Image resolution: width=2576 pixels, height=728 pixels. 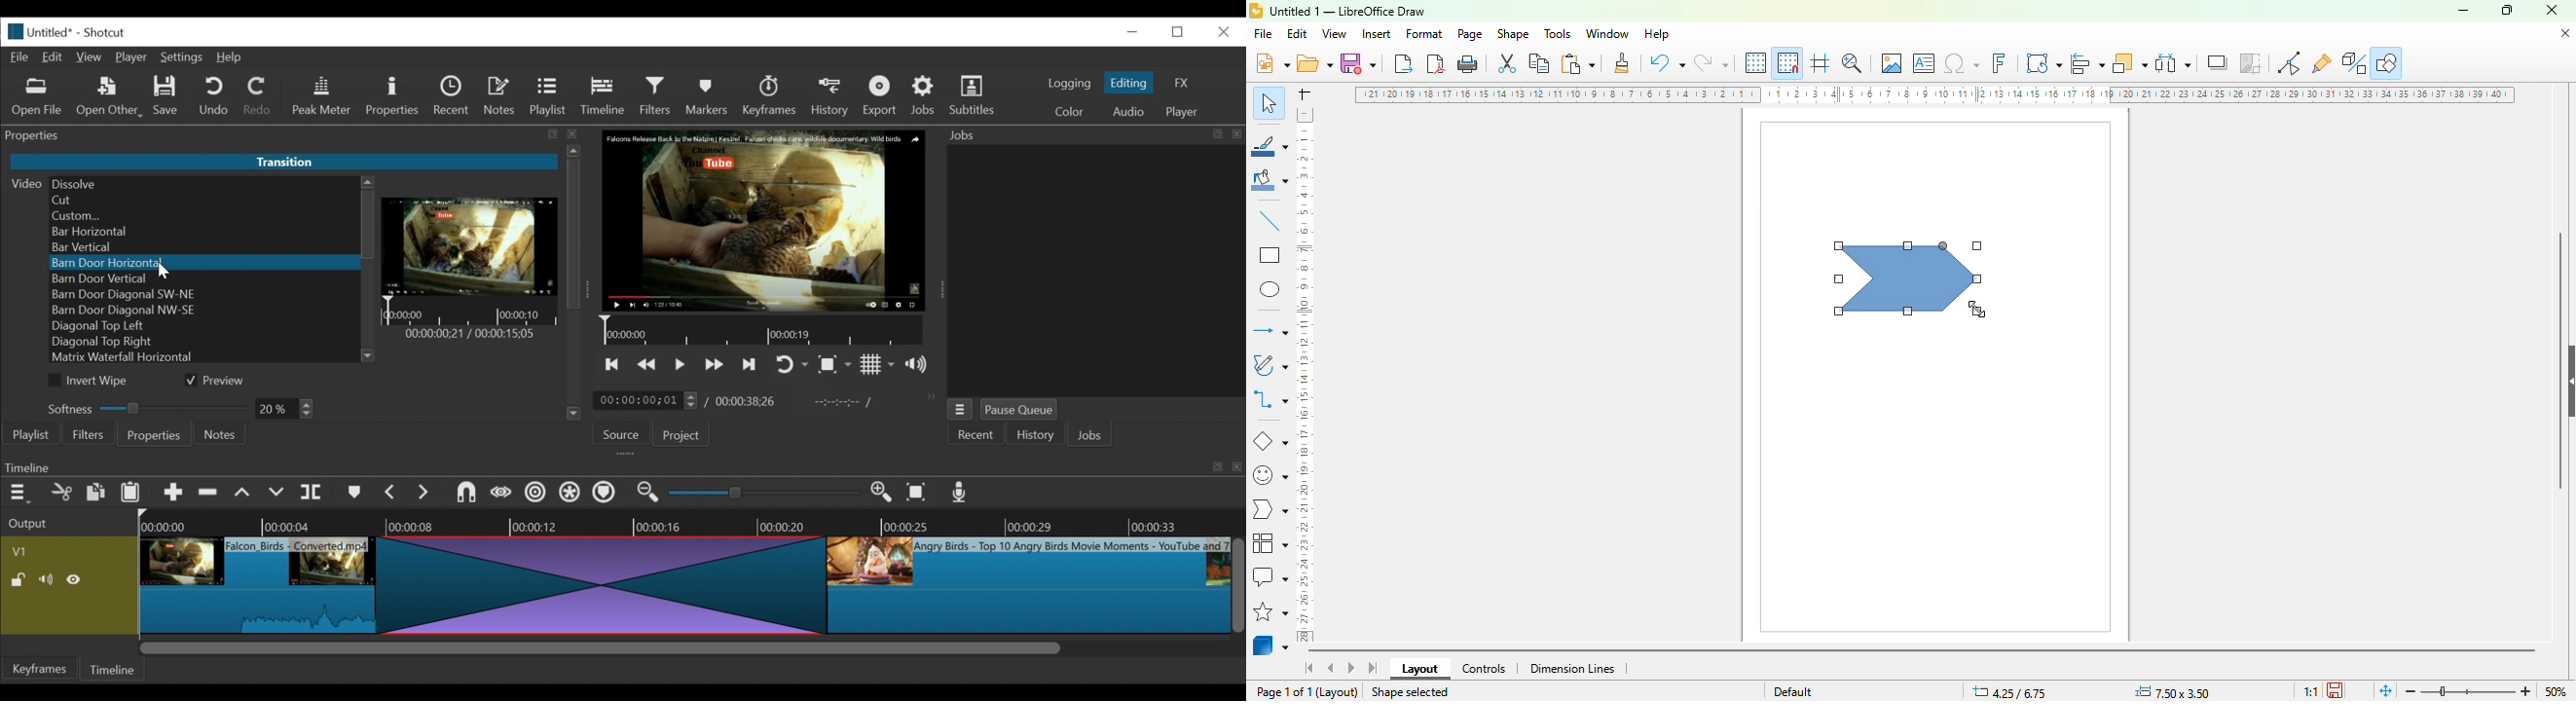 I want to click on scroll to last sheet, so click(x=1374, y=668).